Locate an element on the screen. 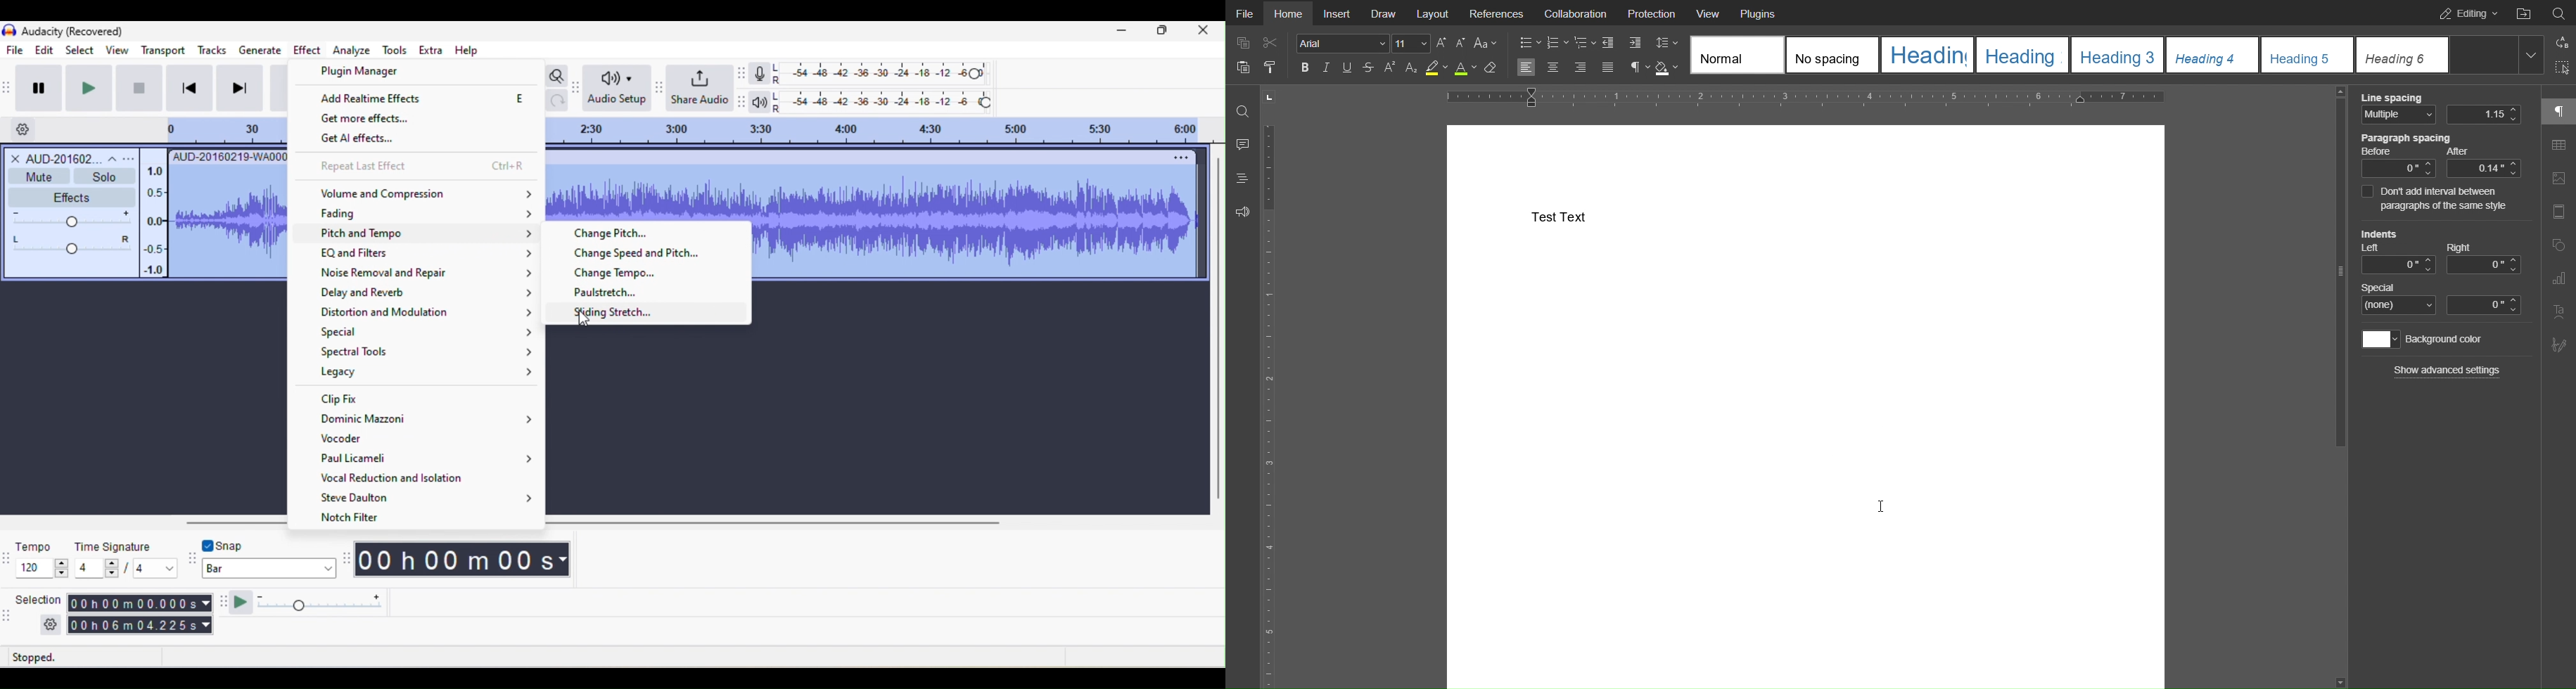 Image resolution: width=2576 pixels, height=700 pixels. transport is located at coordinates (163, 50).